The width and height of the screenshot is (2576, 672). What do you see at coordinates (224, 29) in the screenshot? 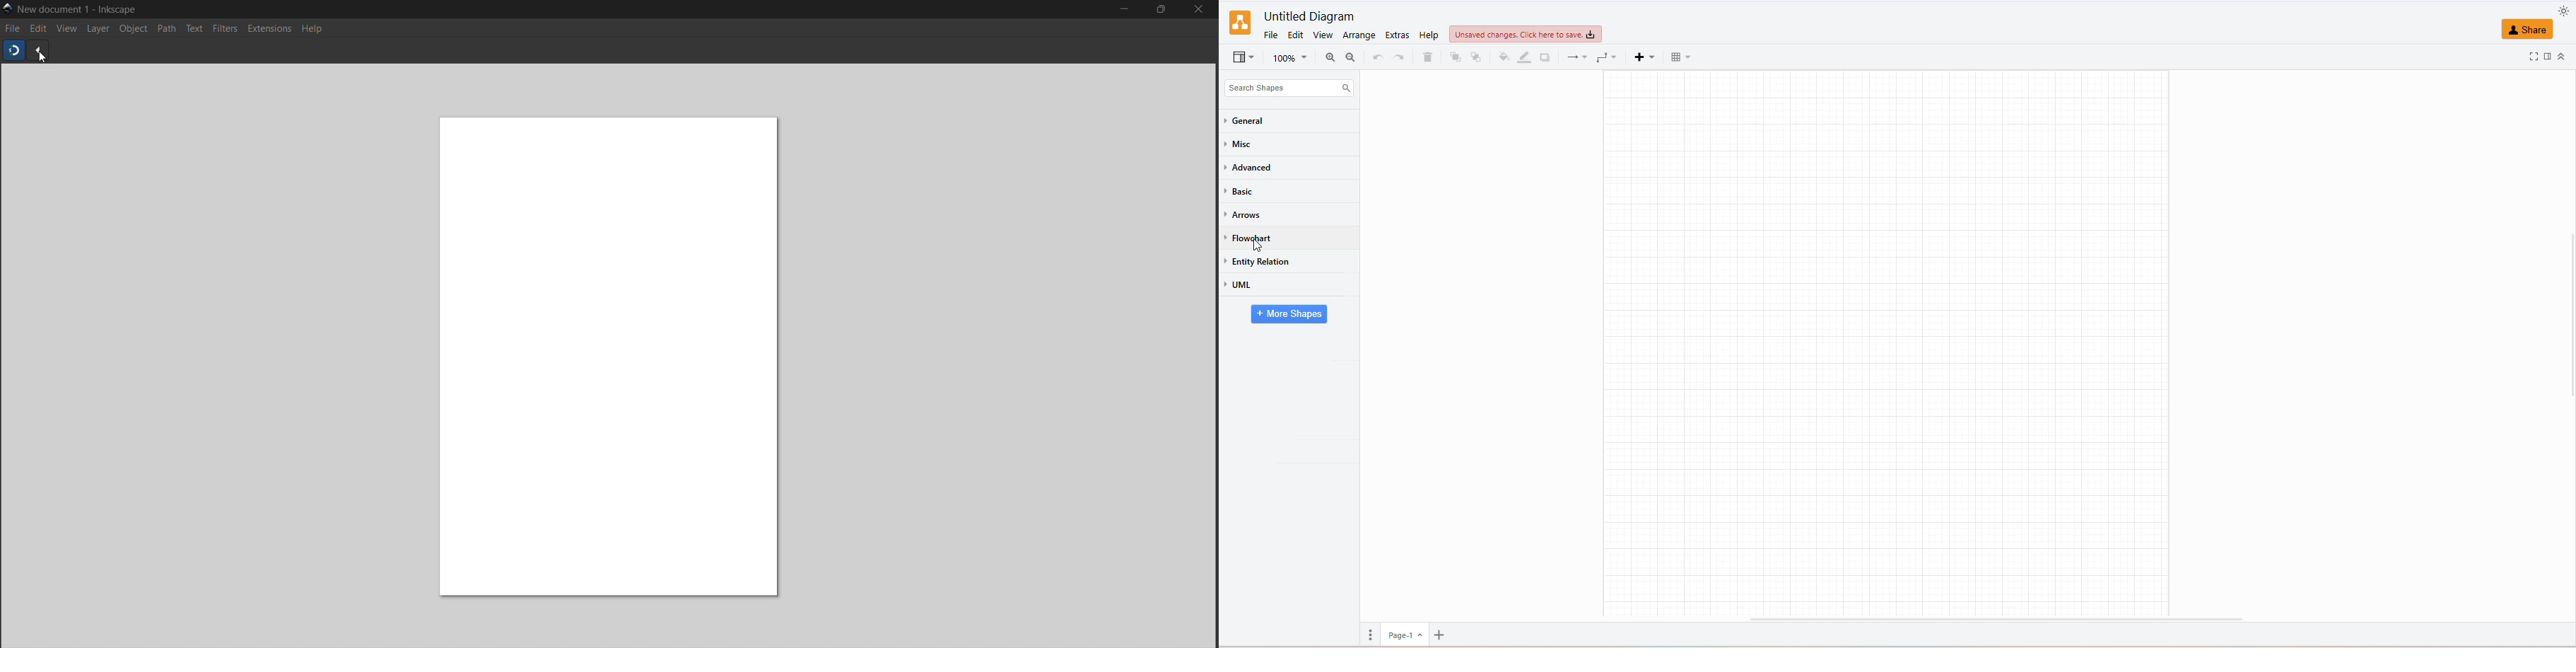
I see `Filters` at bounding box center [224, 29].